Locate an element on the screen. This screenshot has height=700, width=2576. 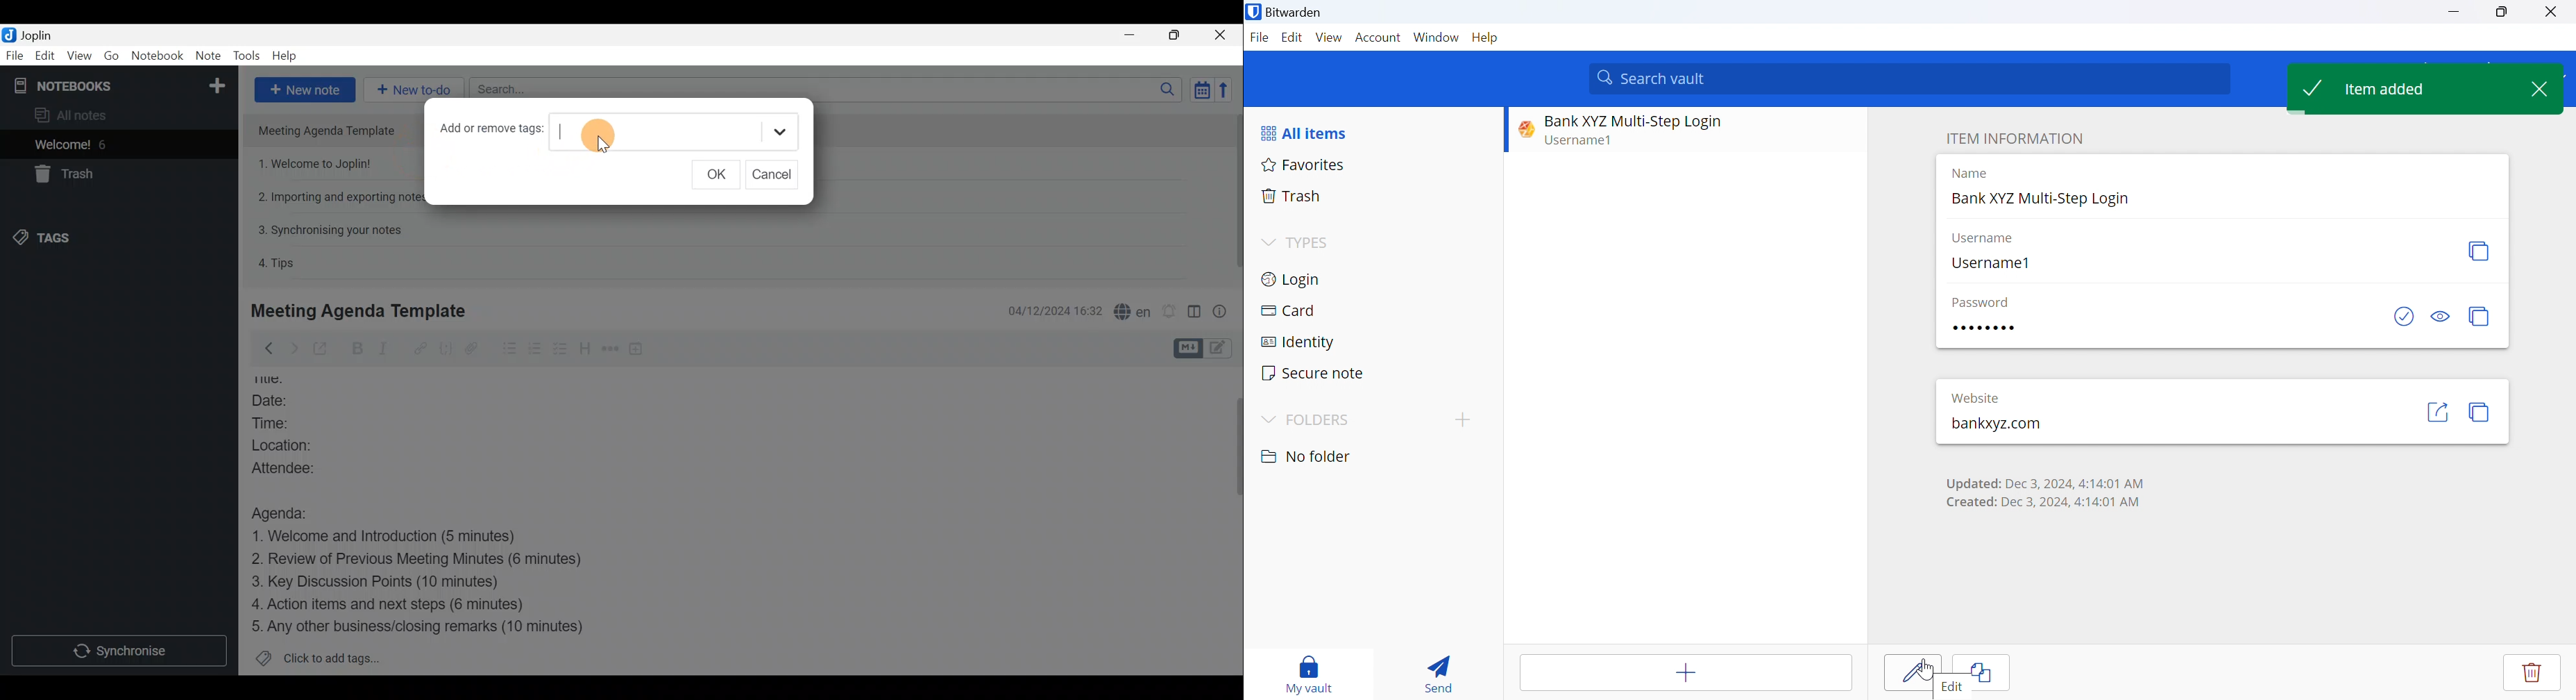
Username is located at coordinates (1988, 238).